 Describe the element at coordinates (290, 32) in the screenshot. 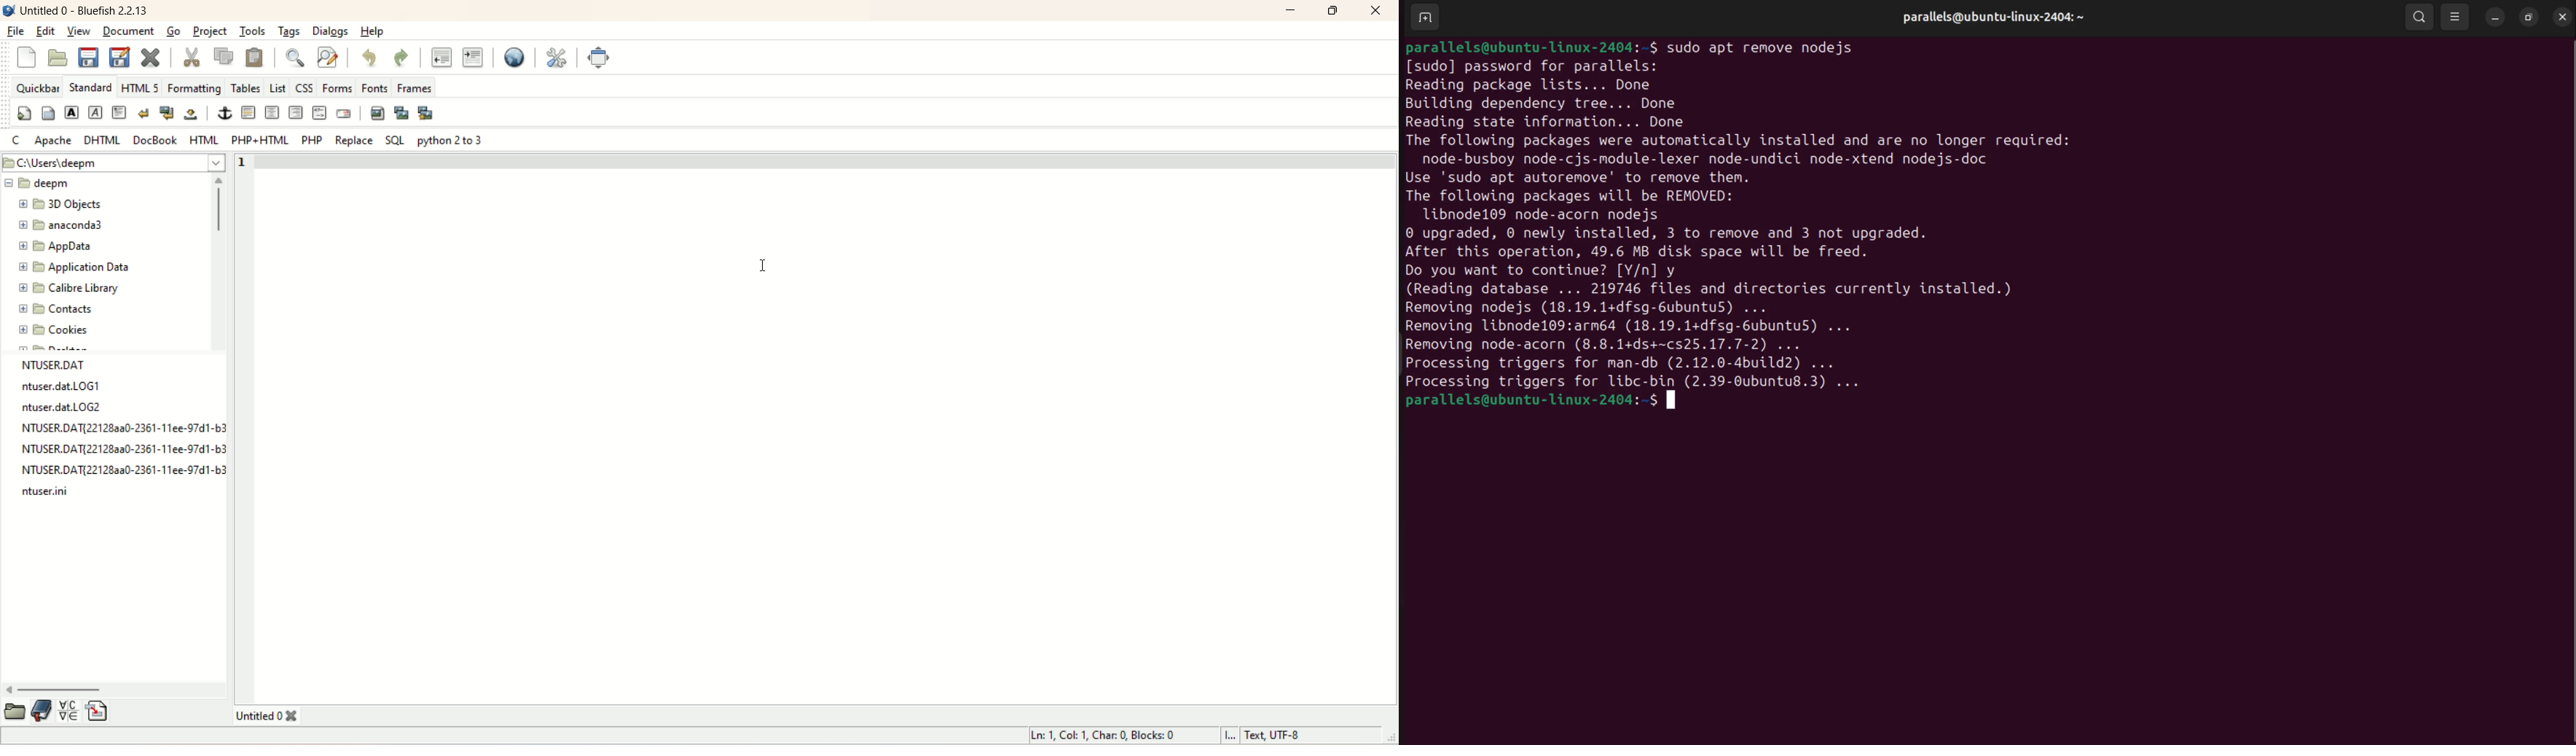

I see `tags` at that location.